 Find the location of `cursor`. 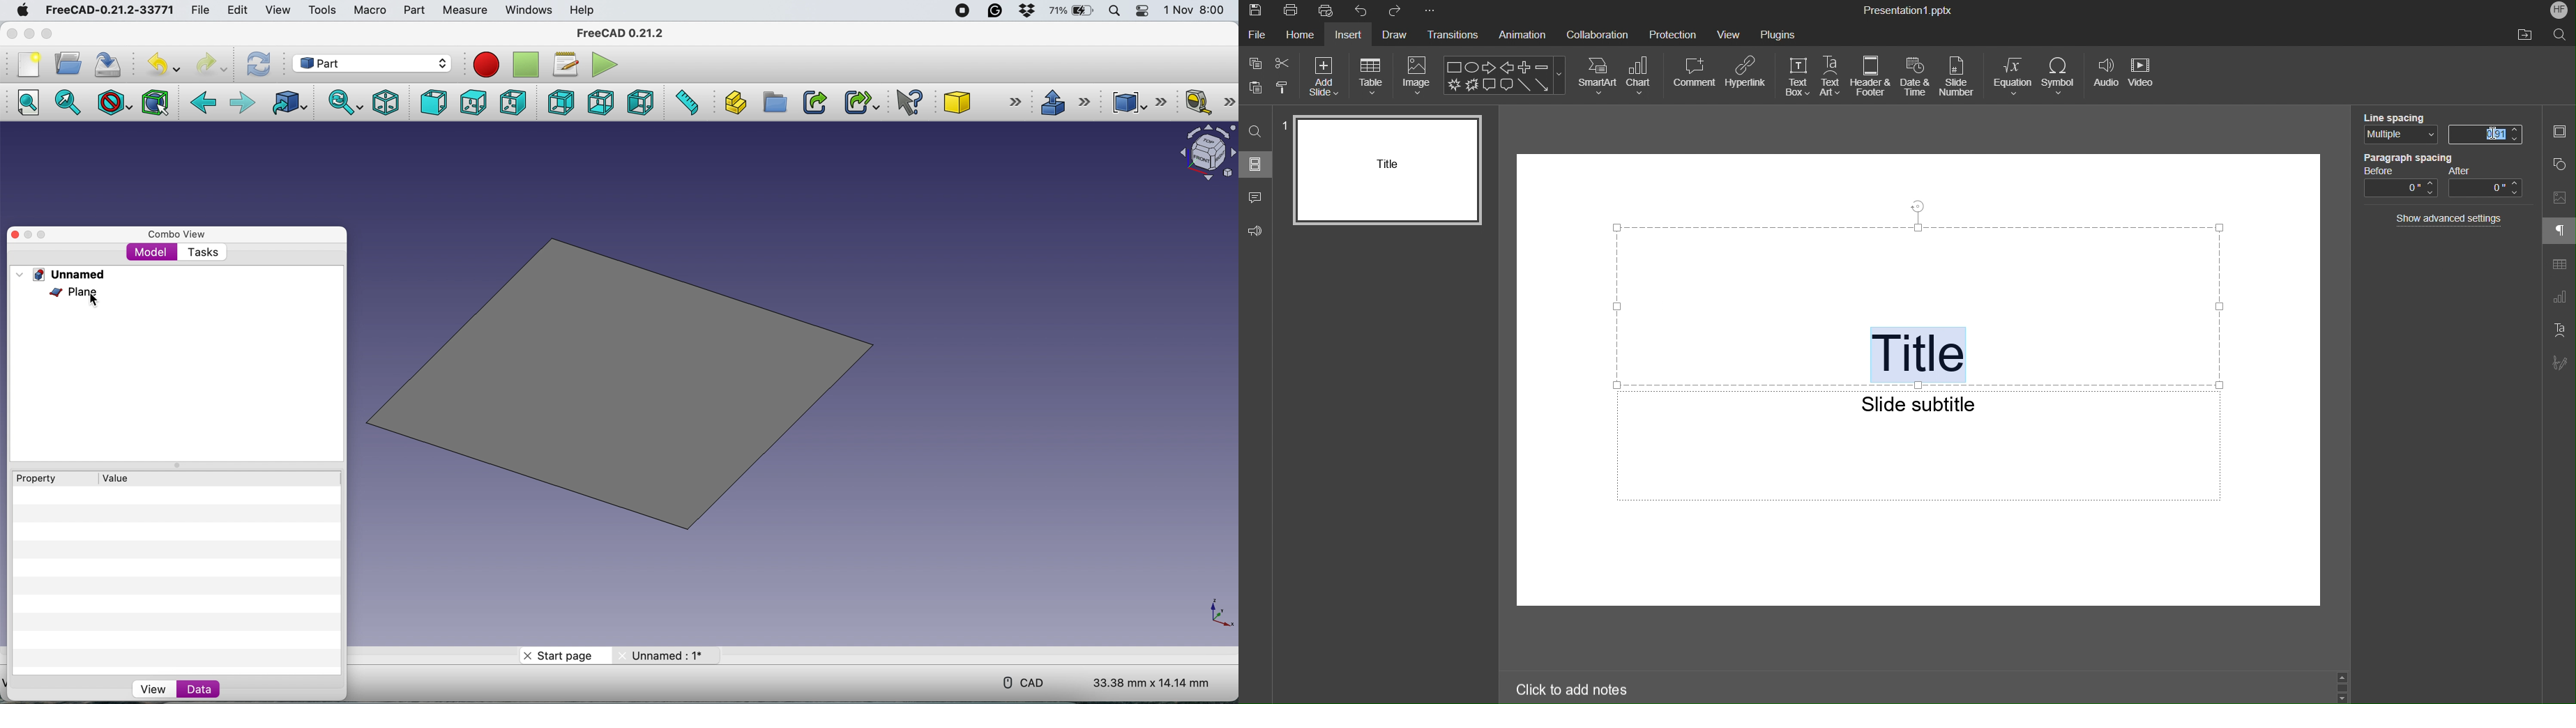

cursor is located at coordinates (96, 298).